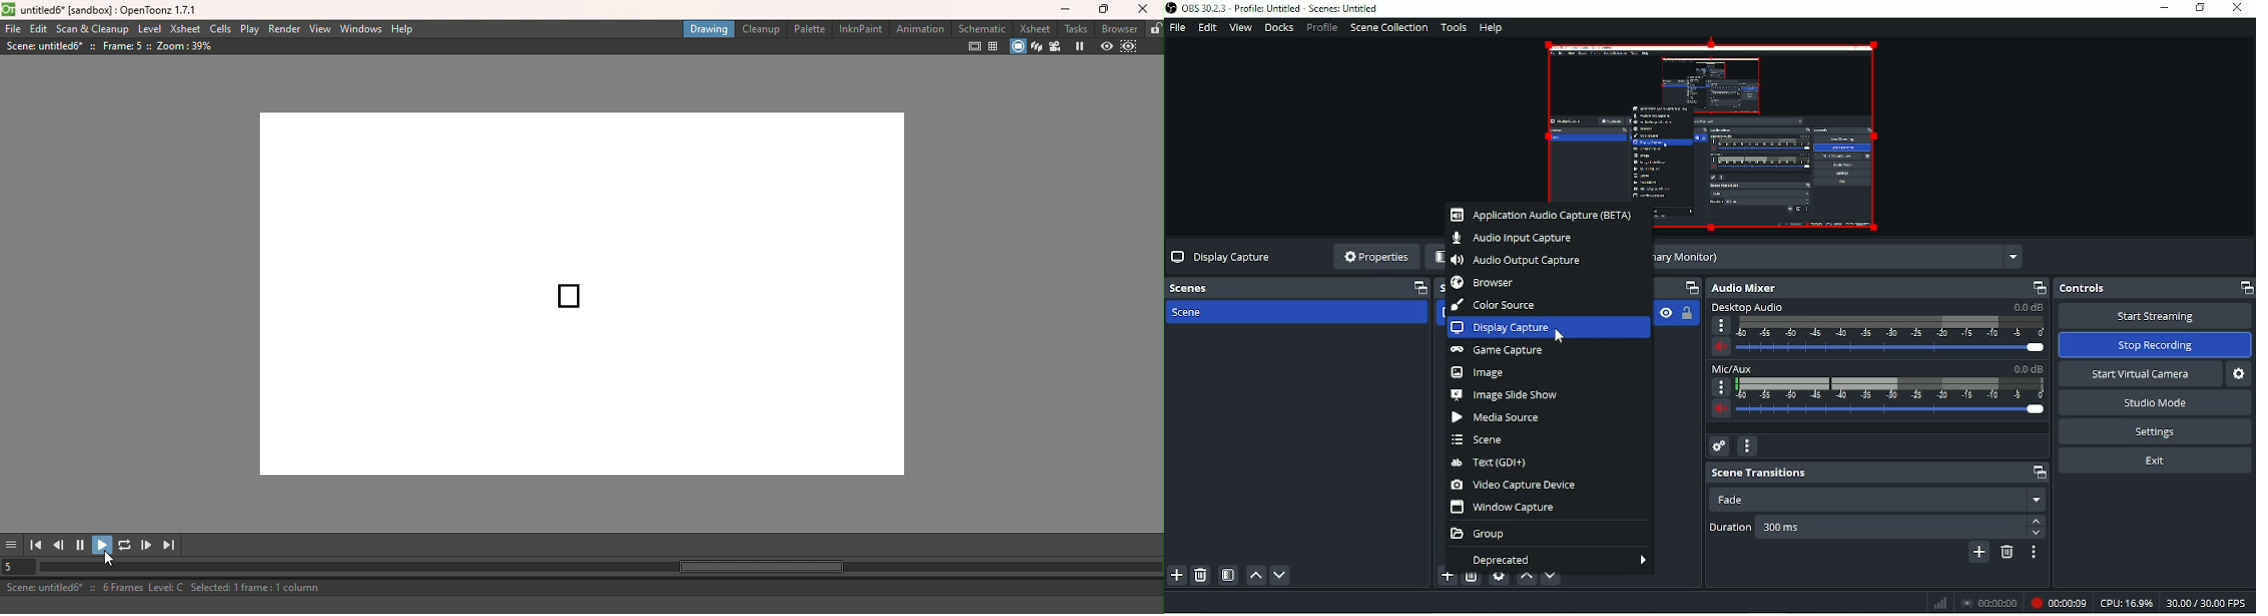  Describe the element at coordinates (2037, 534) in the screenshot. I see `down arrow` at that location.